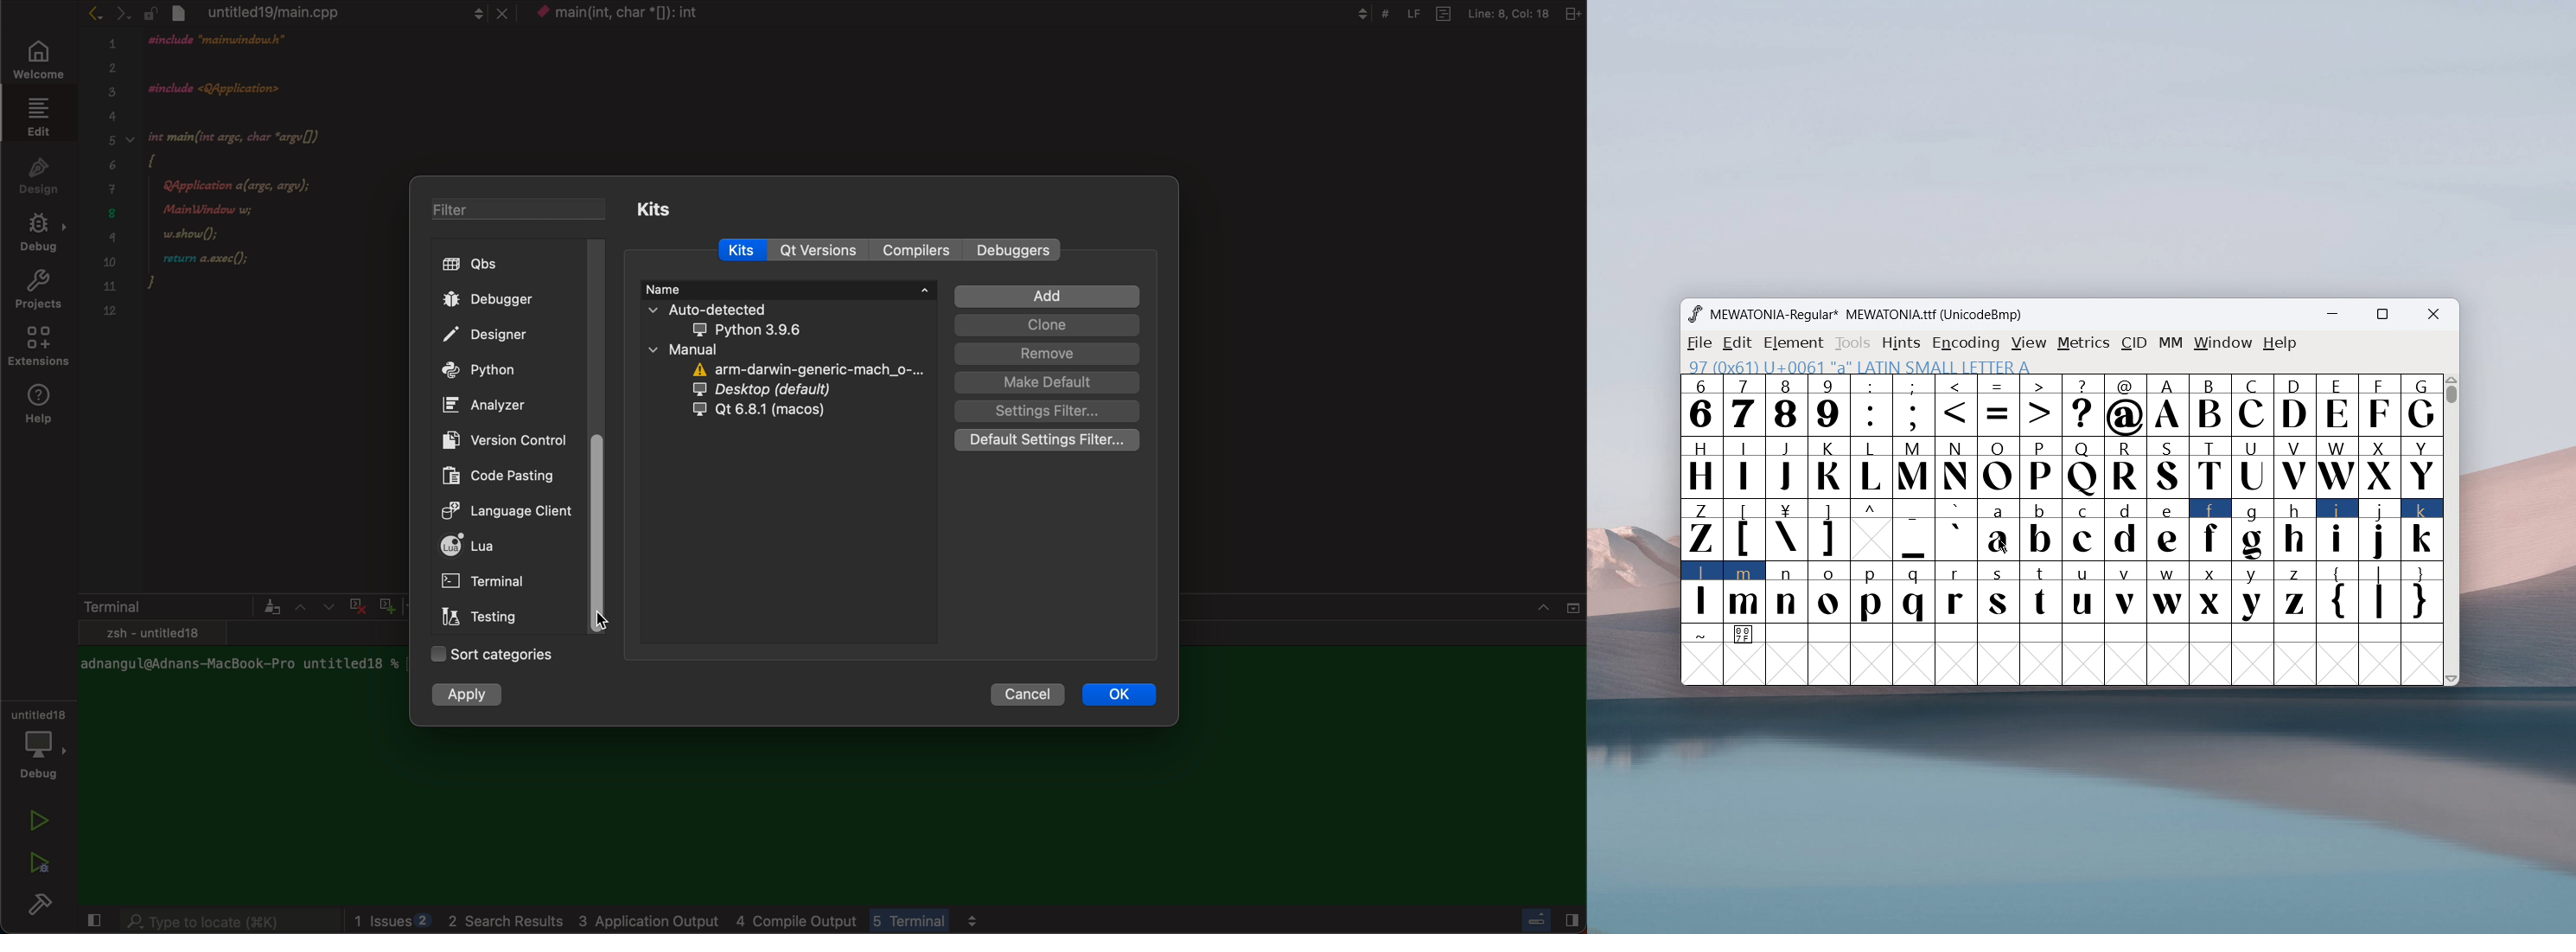 The image size is (2576, 952). I want to click on B, so click(2209, 406).